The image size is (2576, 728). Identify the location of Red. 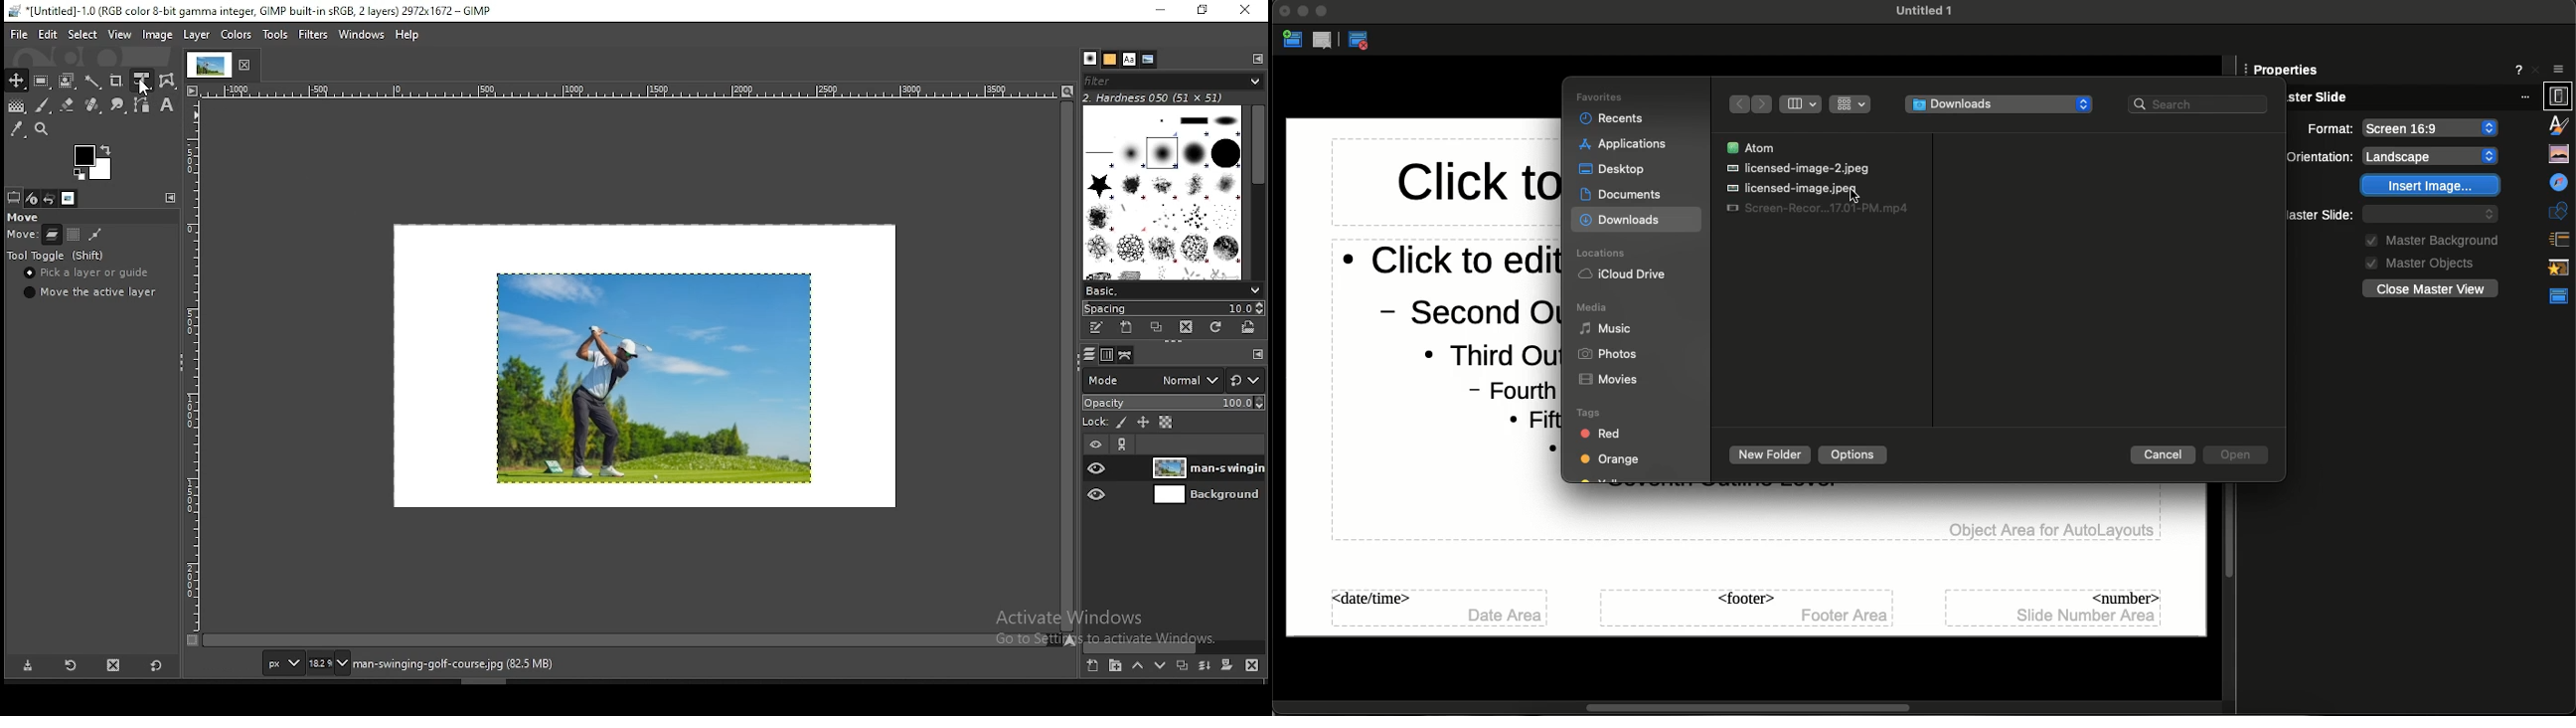
(1598, 435).